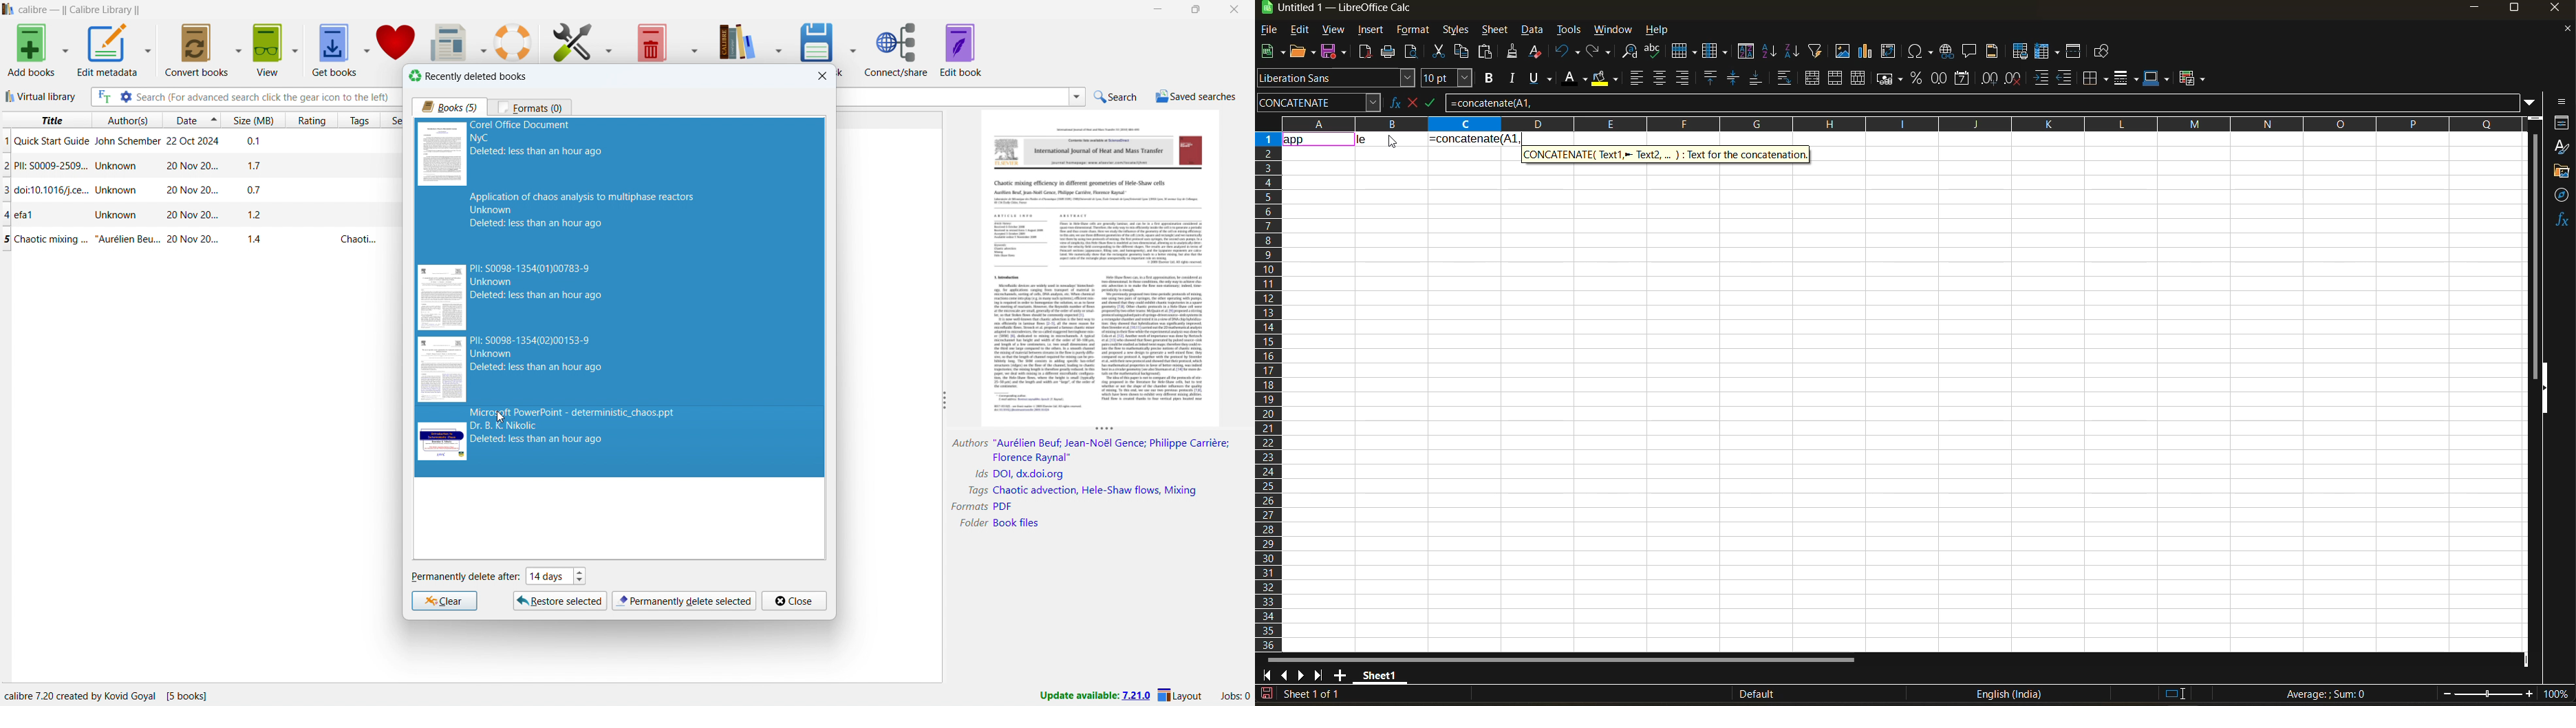  What do you see at coordinates (31, 50) in the screenshot?
I see `add books ` at bounding box center [31, 50].